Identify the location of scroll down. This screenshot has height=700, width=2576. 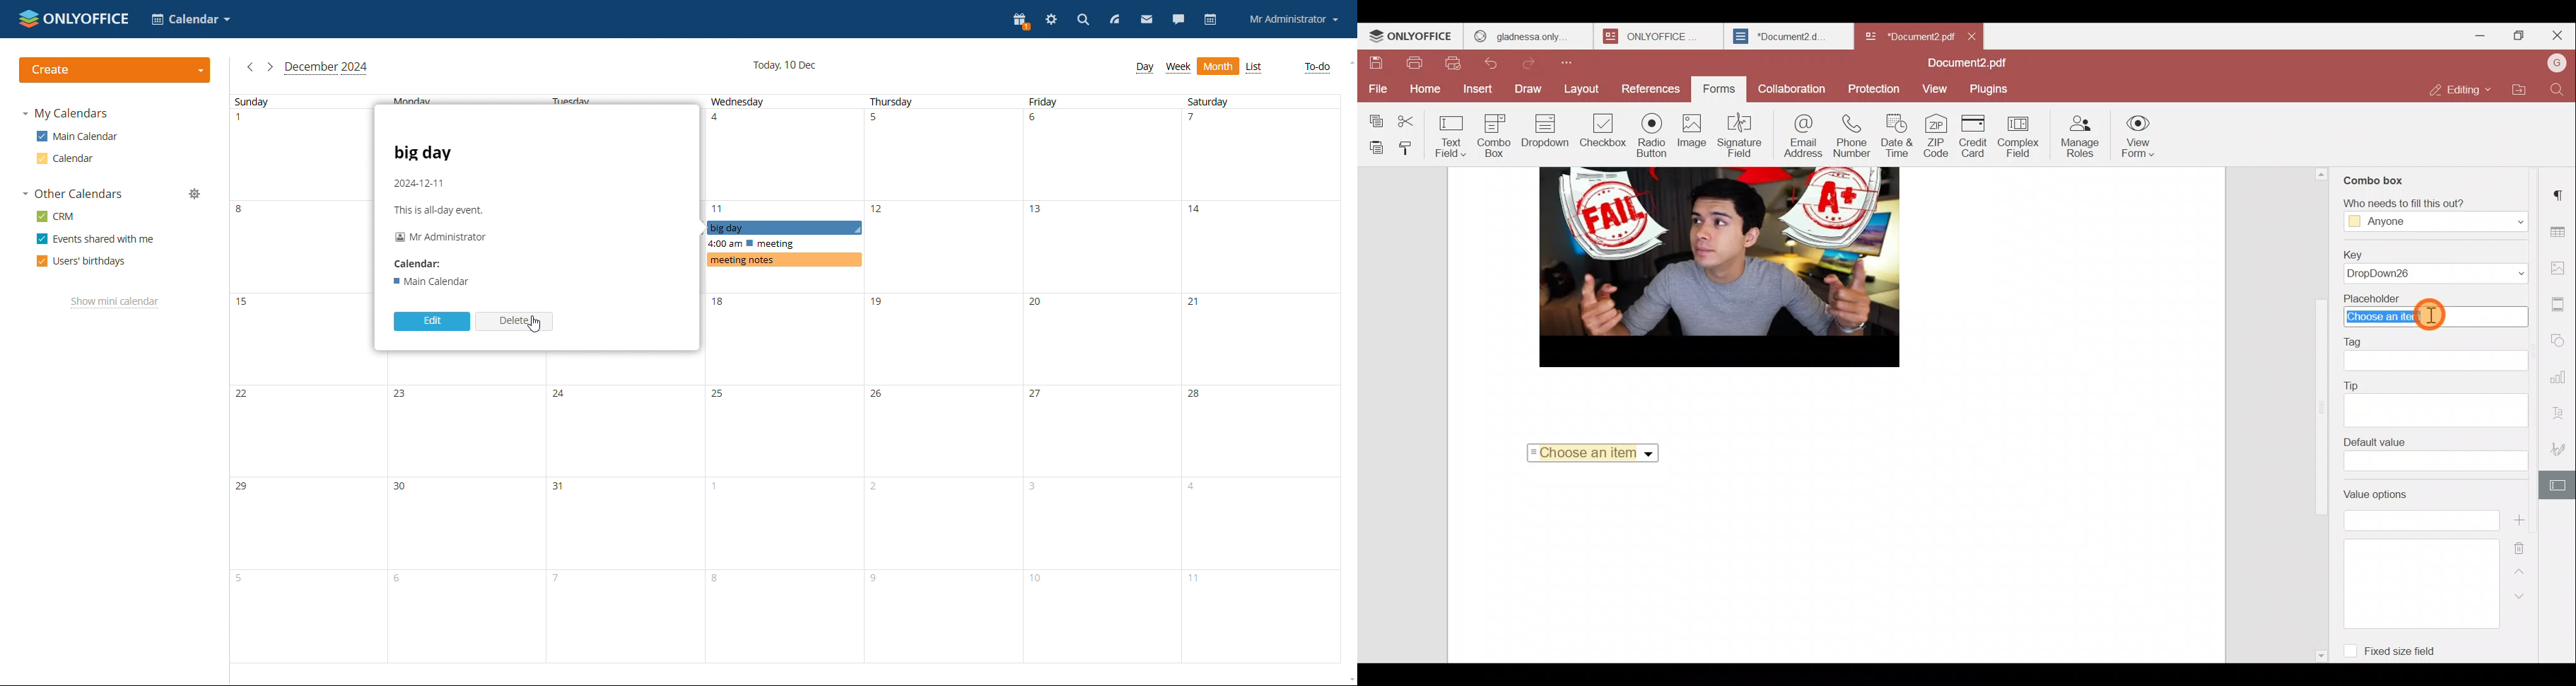
(1349, 680).